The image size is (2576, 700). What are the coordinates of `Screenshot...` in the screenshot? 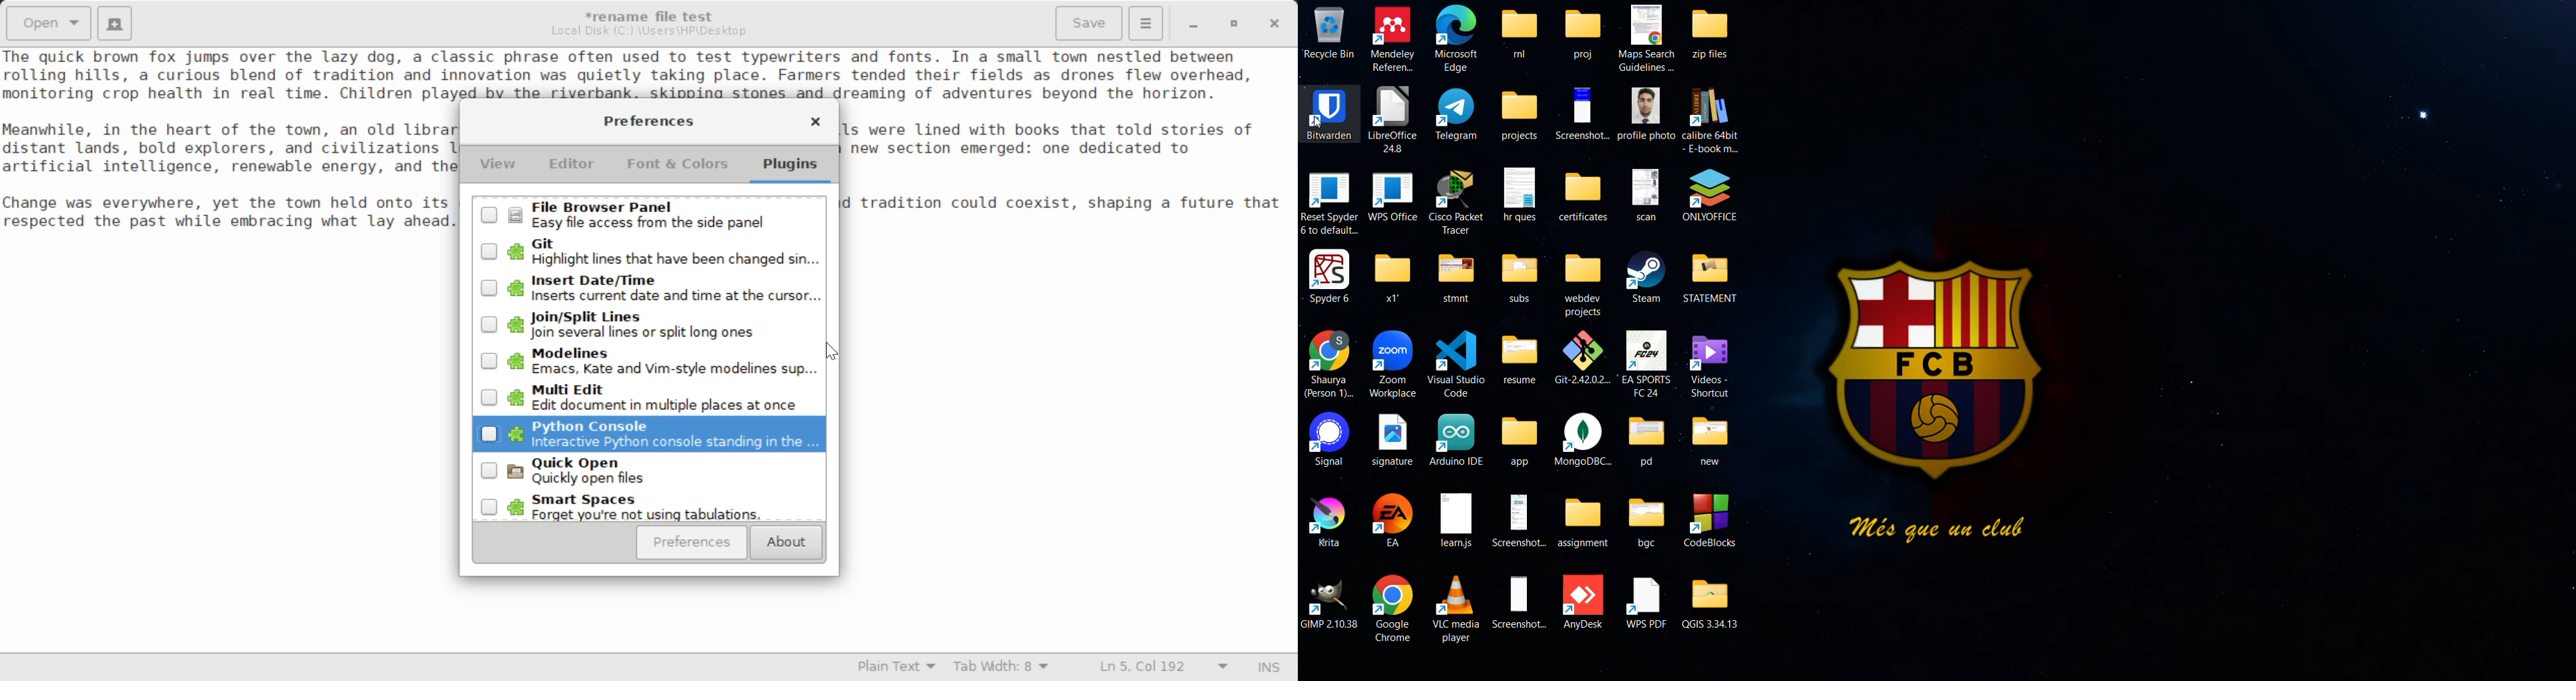 It's located at (1582, 114).